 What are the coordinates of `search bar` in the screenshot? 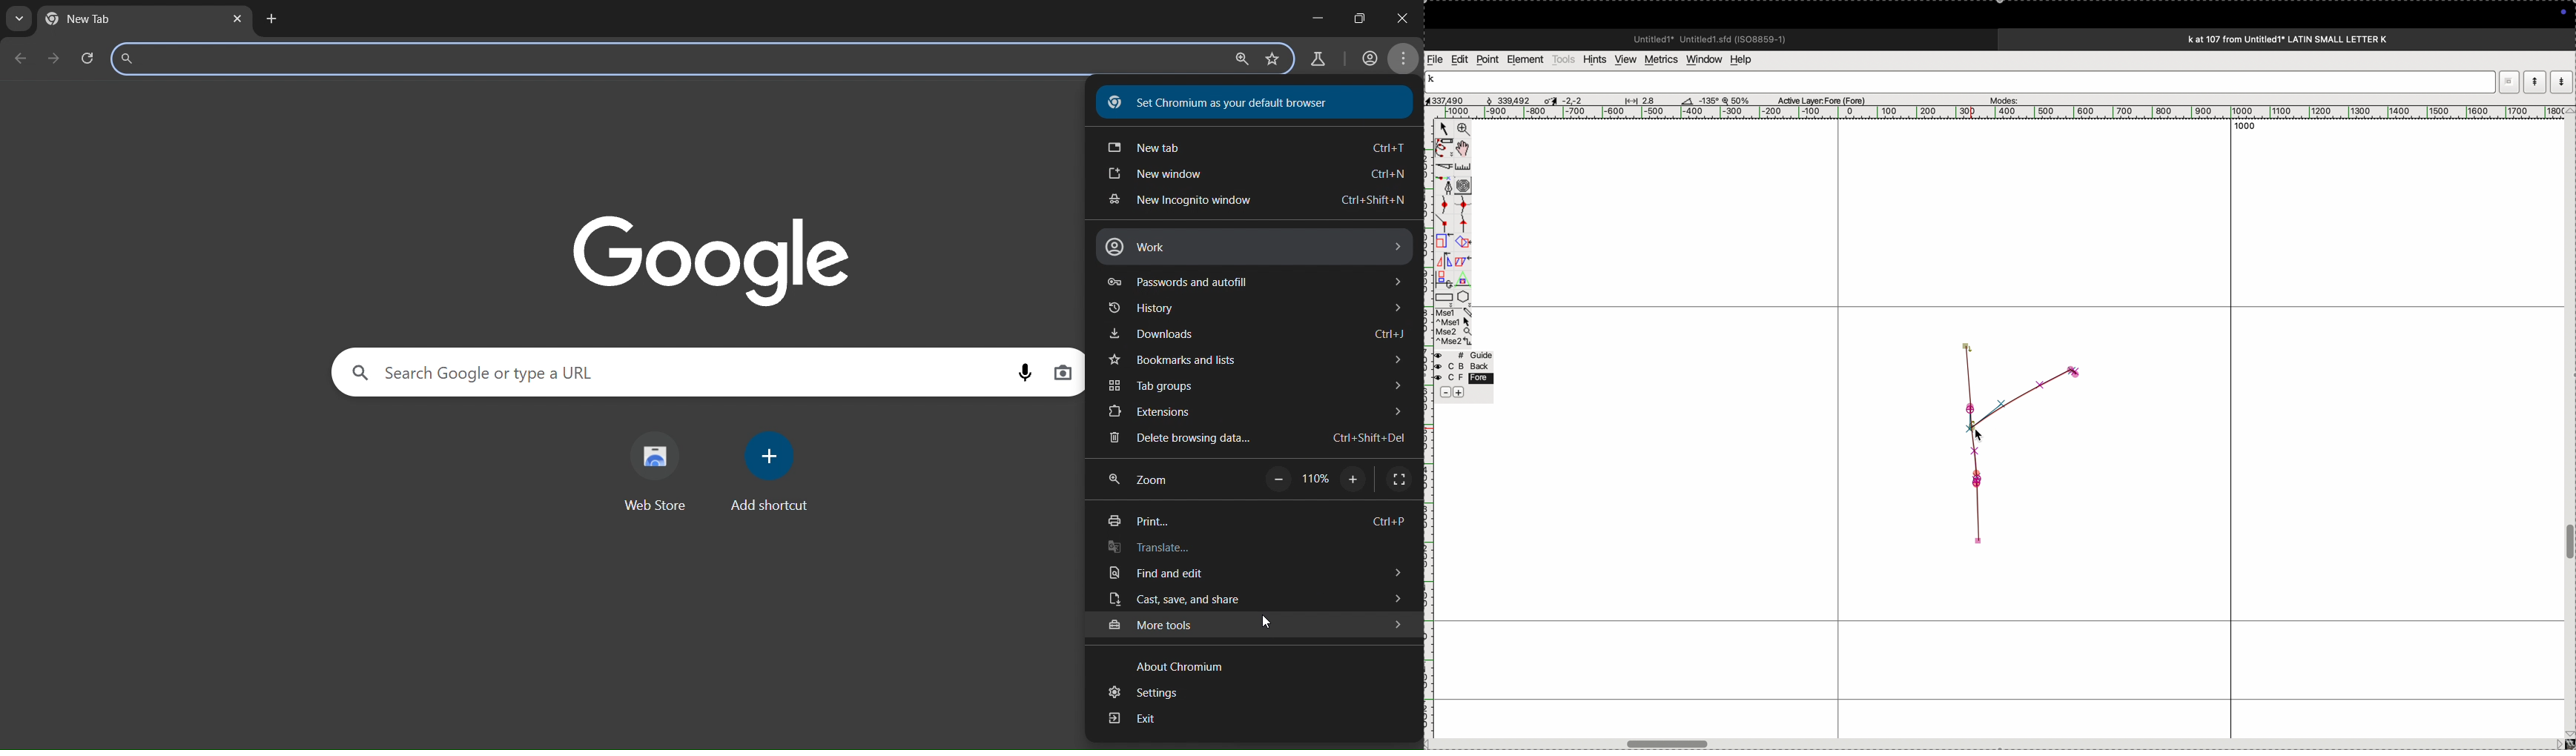 It's located at (217, 59).